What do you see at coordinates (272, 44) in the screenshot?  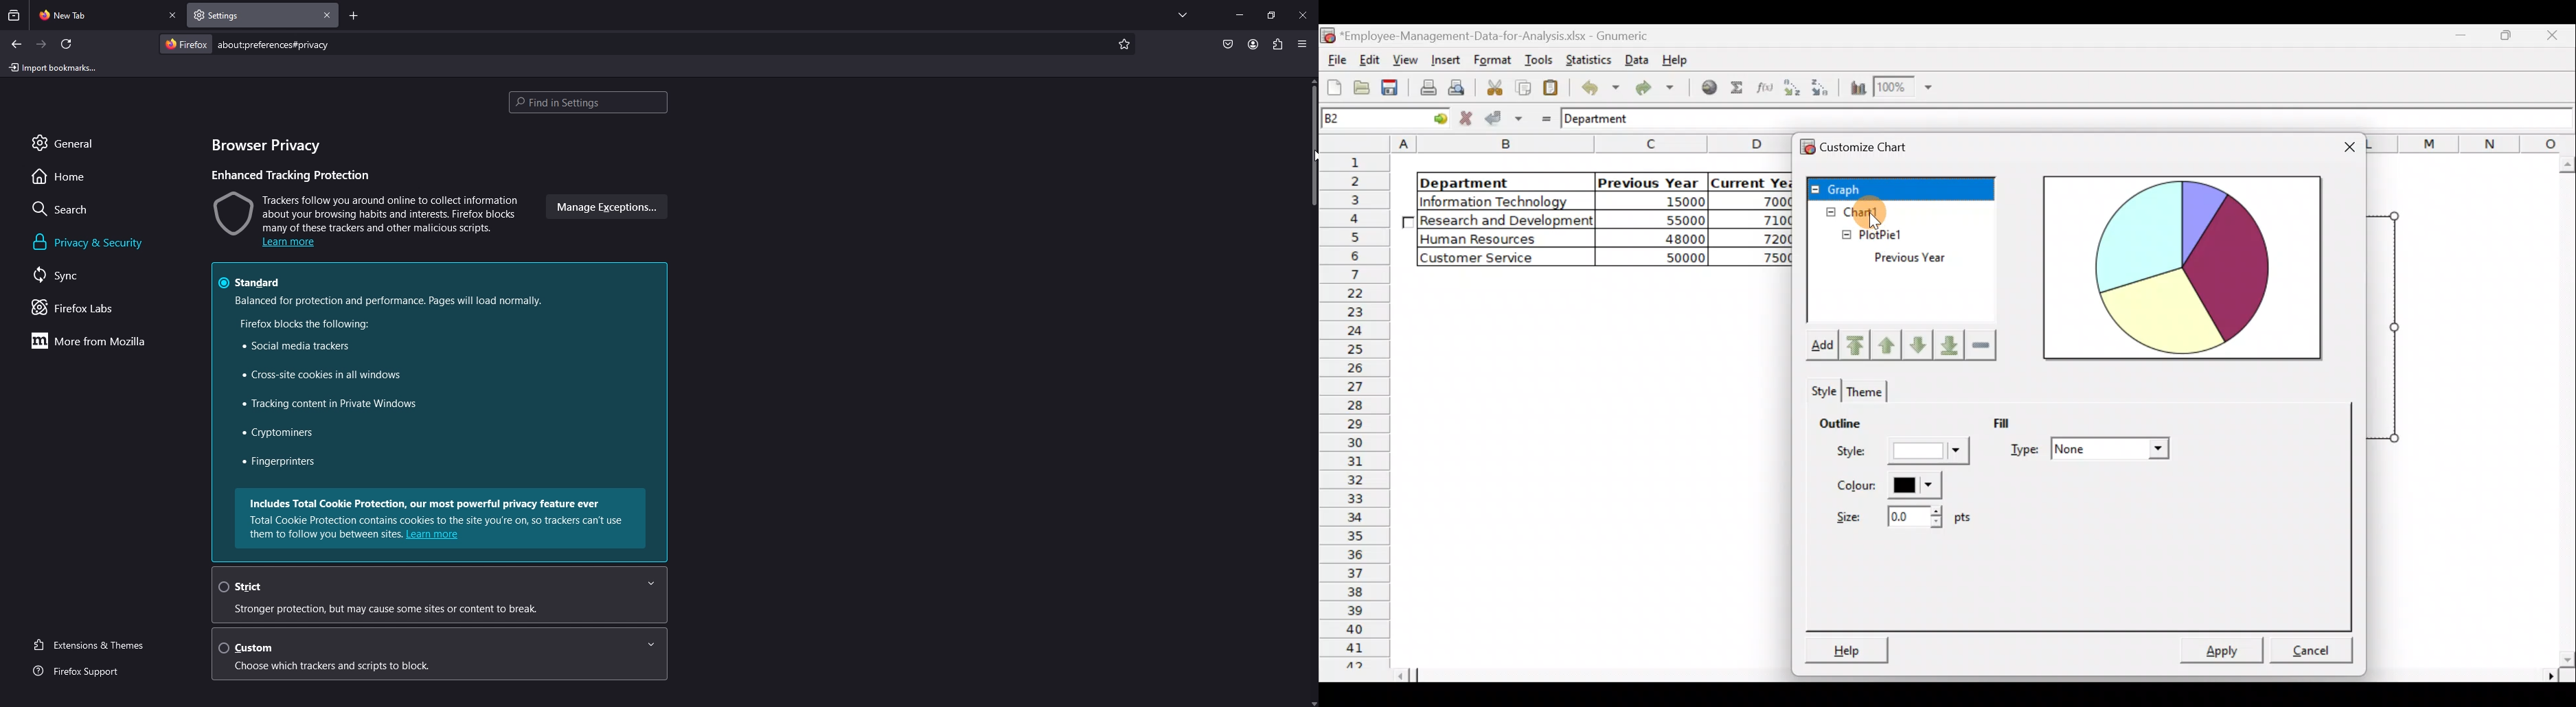 I see `search bar: about preferences#privacy` at bounding box center [272, 44].